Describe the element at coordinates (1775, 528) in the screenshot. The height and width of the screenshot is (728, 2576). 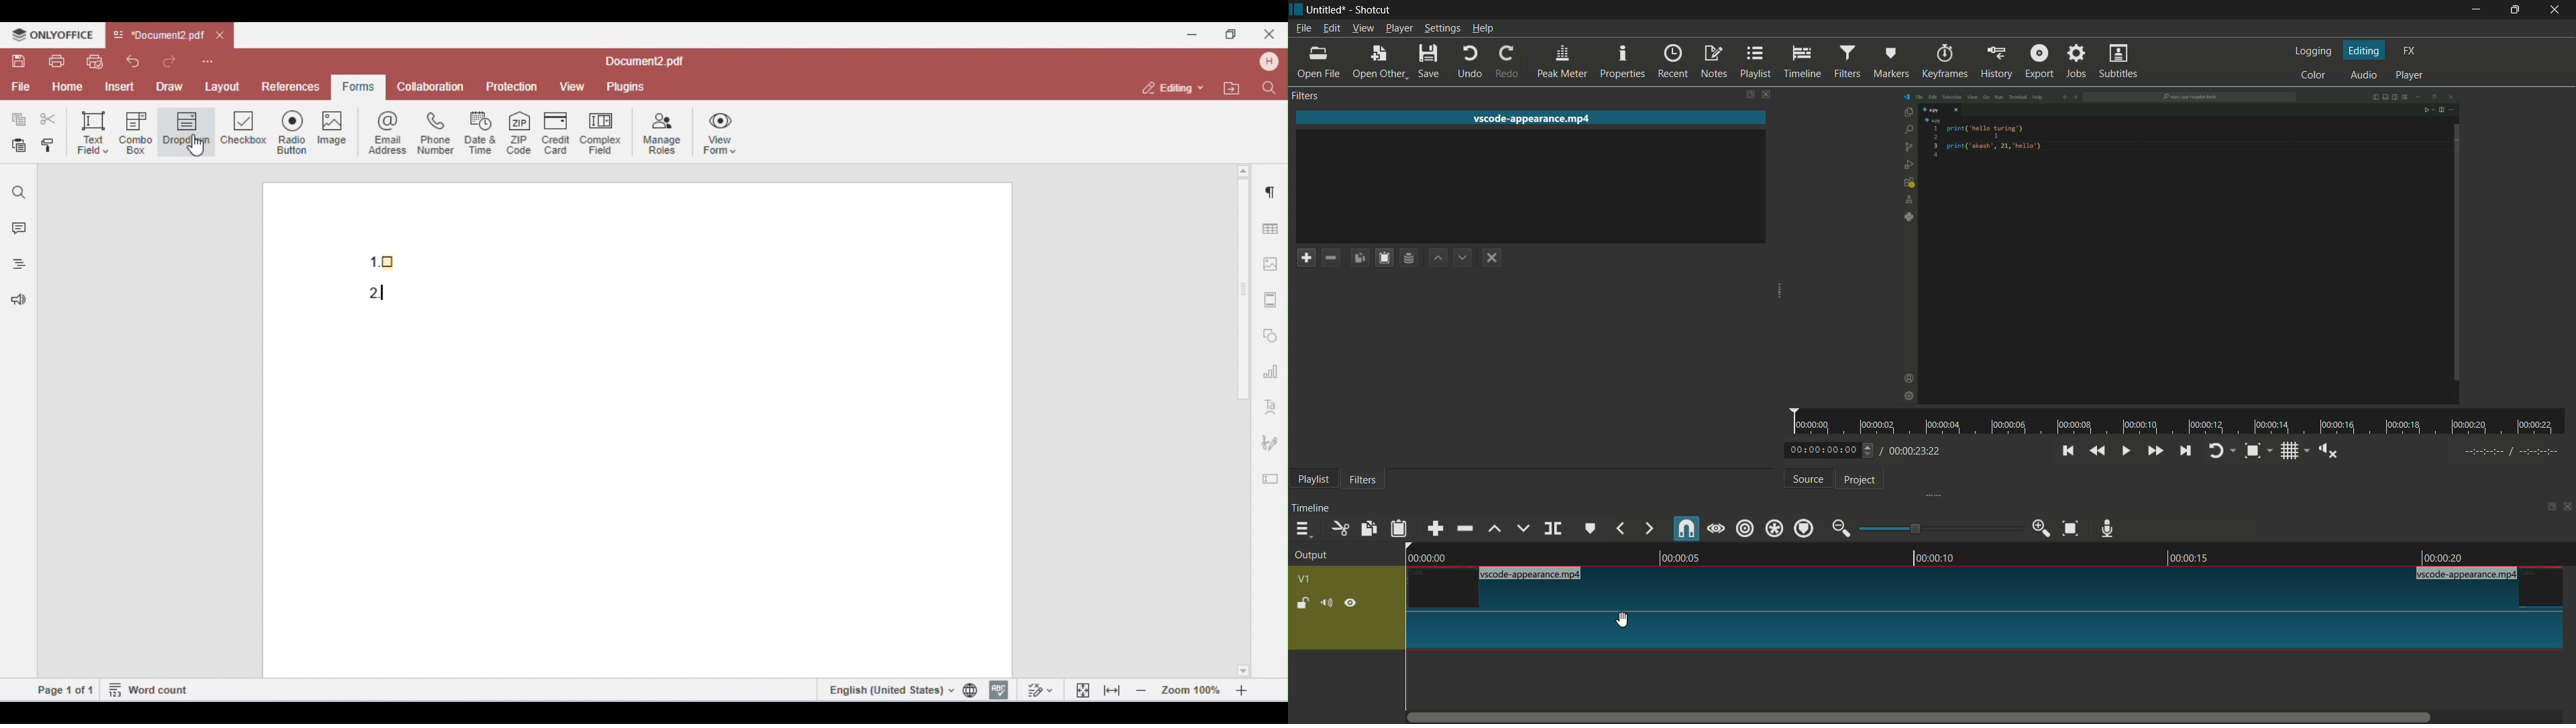
I see `all tracks` at that location.